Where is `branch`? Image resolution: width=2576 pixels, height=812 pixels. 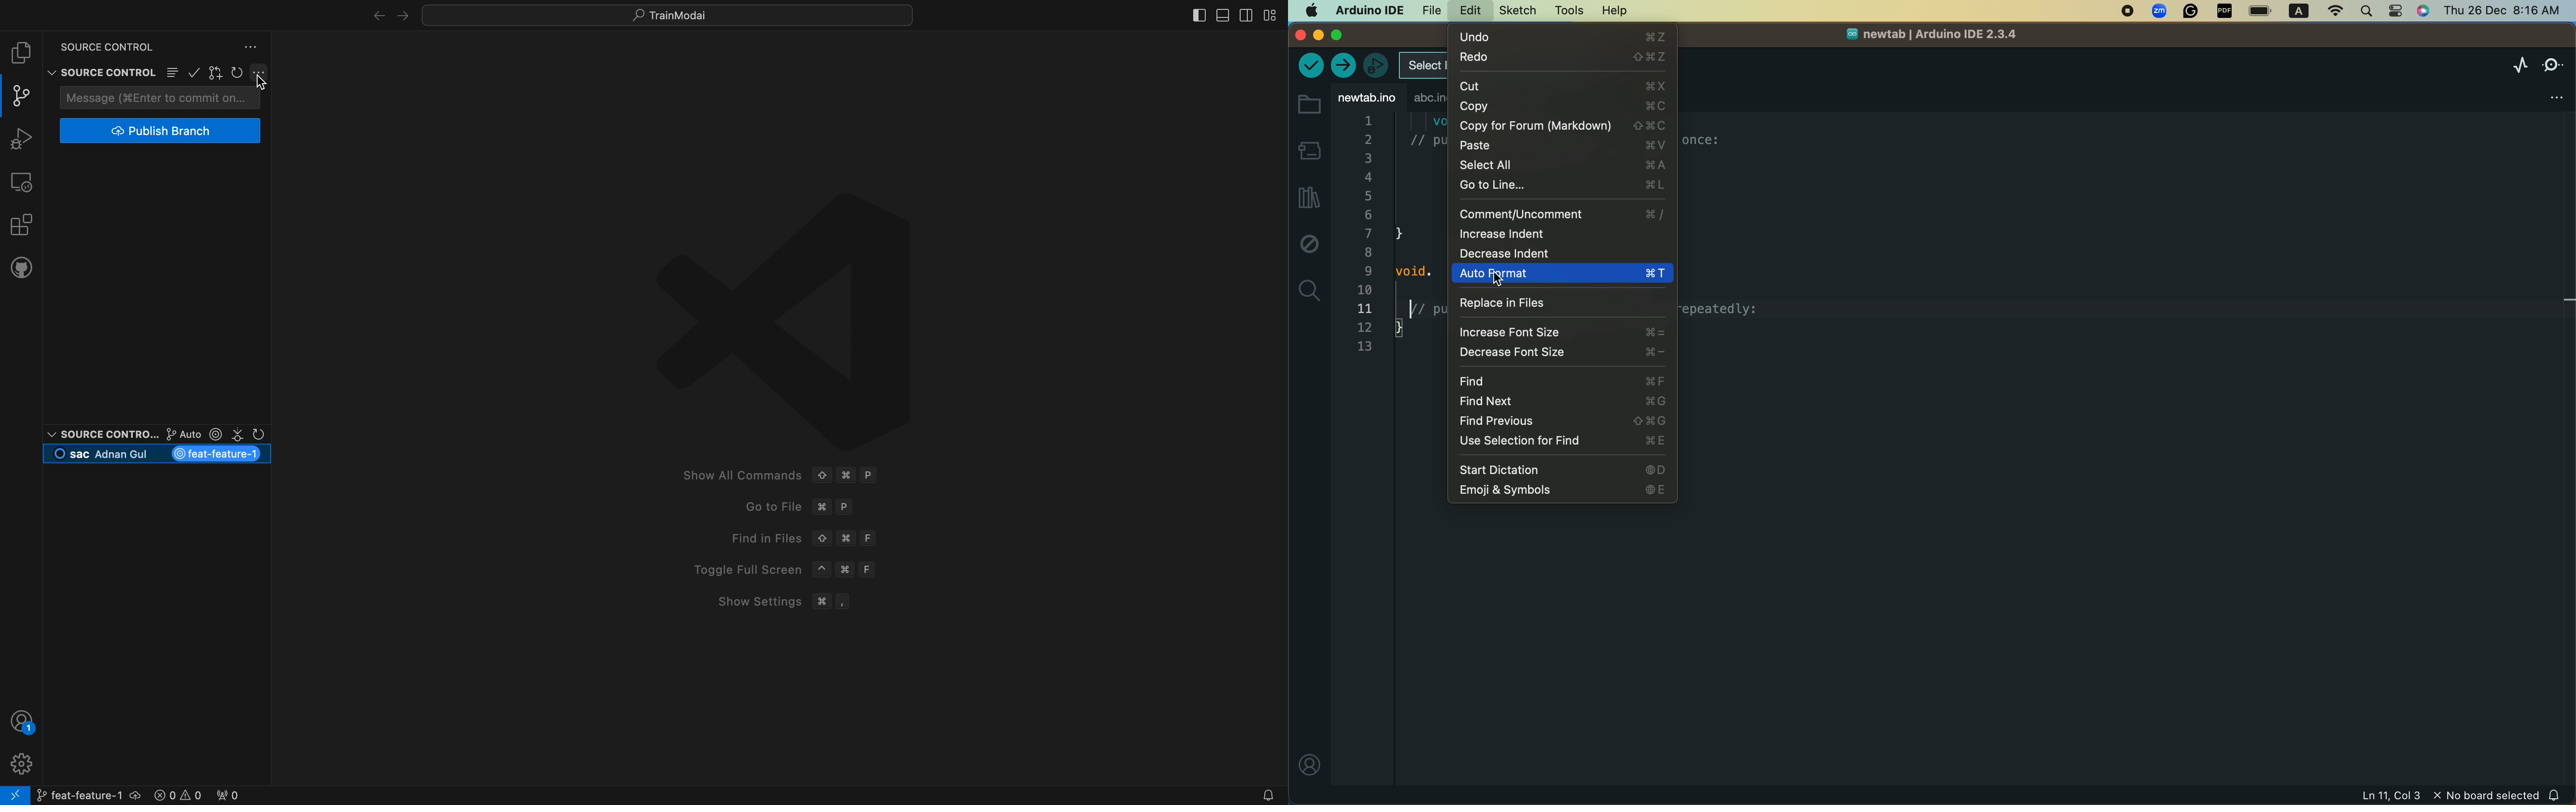
branch is located at coordinates (87, 793).